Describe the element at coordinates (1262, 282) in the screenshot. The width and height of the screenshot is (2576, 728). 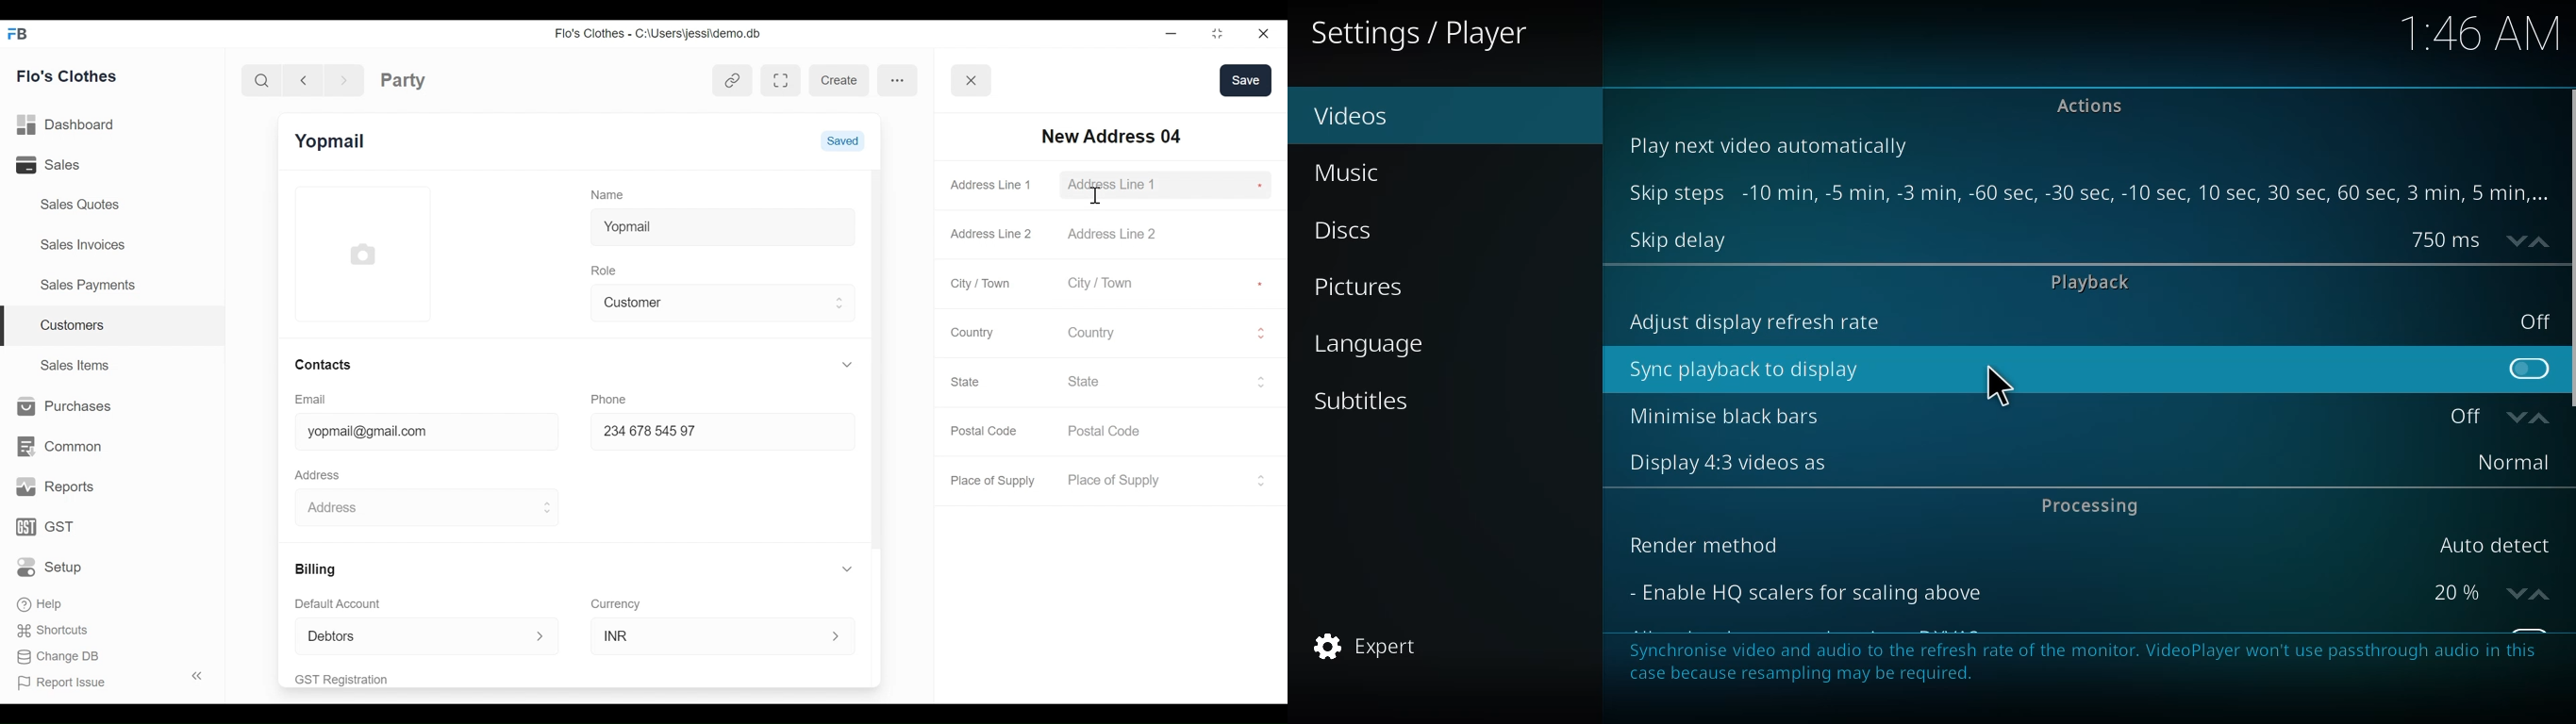
I see `Asterisk ` at that location.